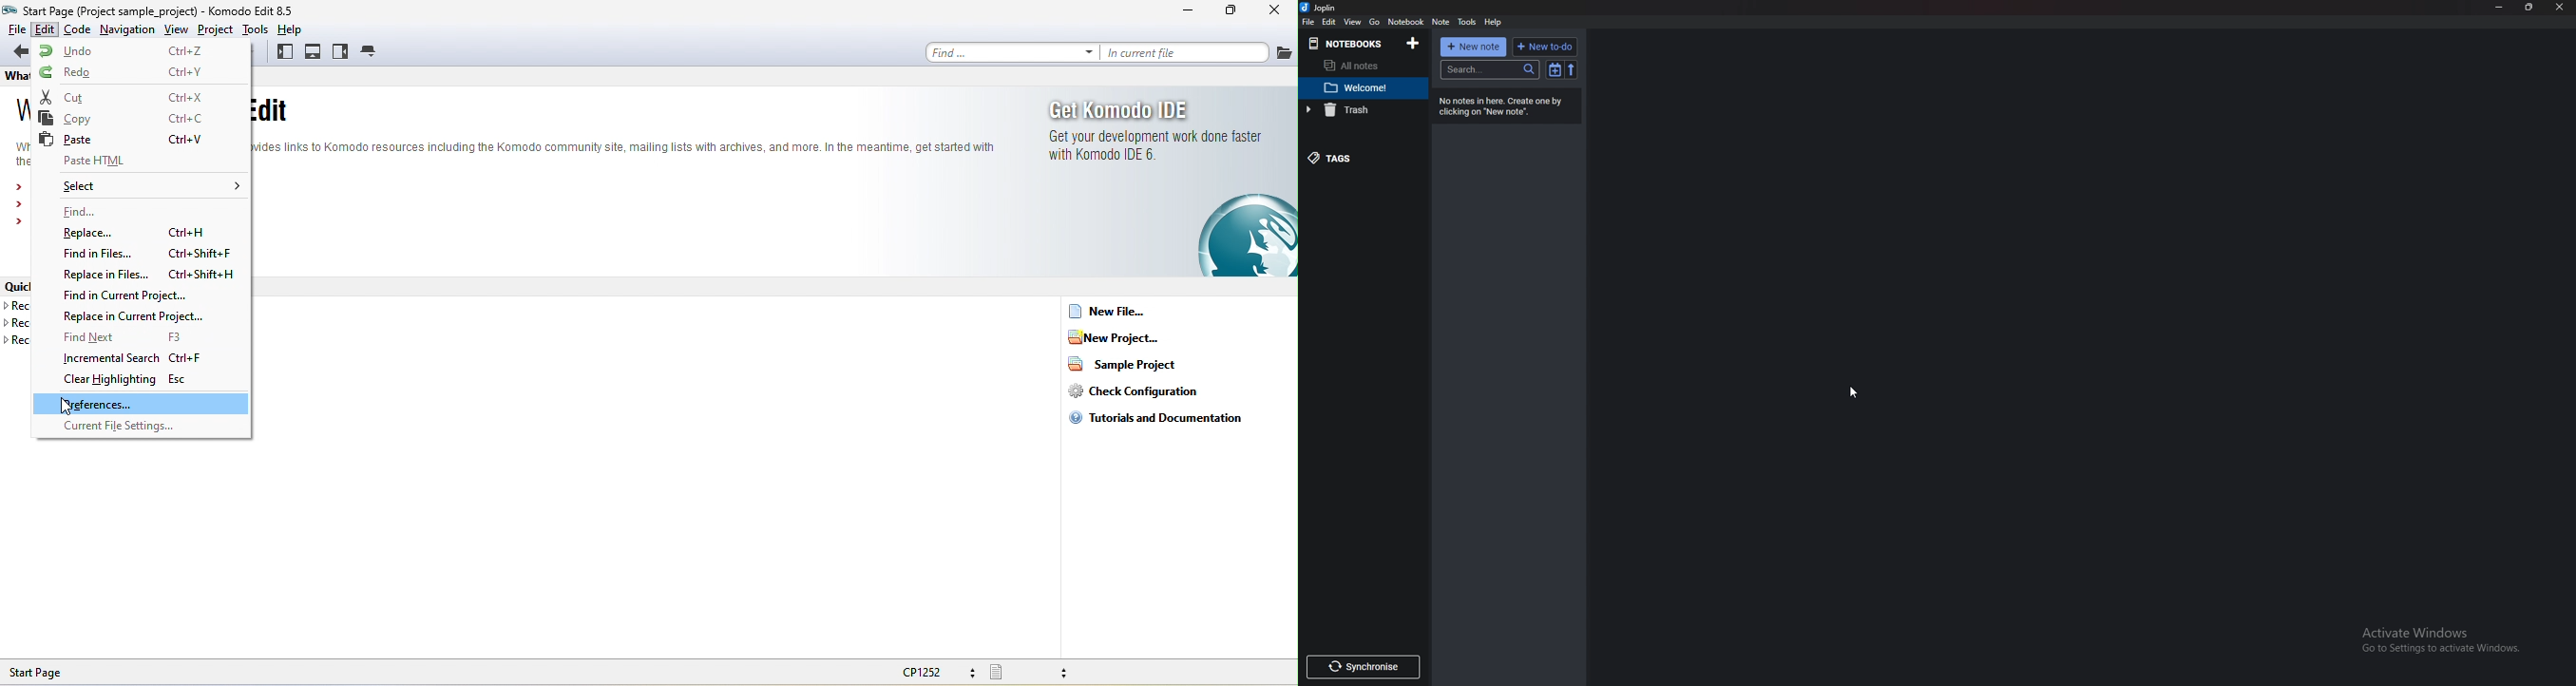 This screenshot has height=700, width=2576. What do you see at coordinates (16, 305) in the screenshot?
I see `recent project` at bounding box center [16, 305].